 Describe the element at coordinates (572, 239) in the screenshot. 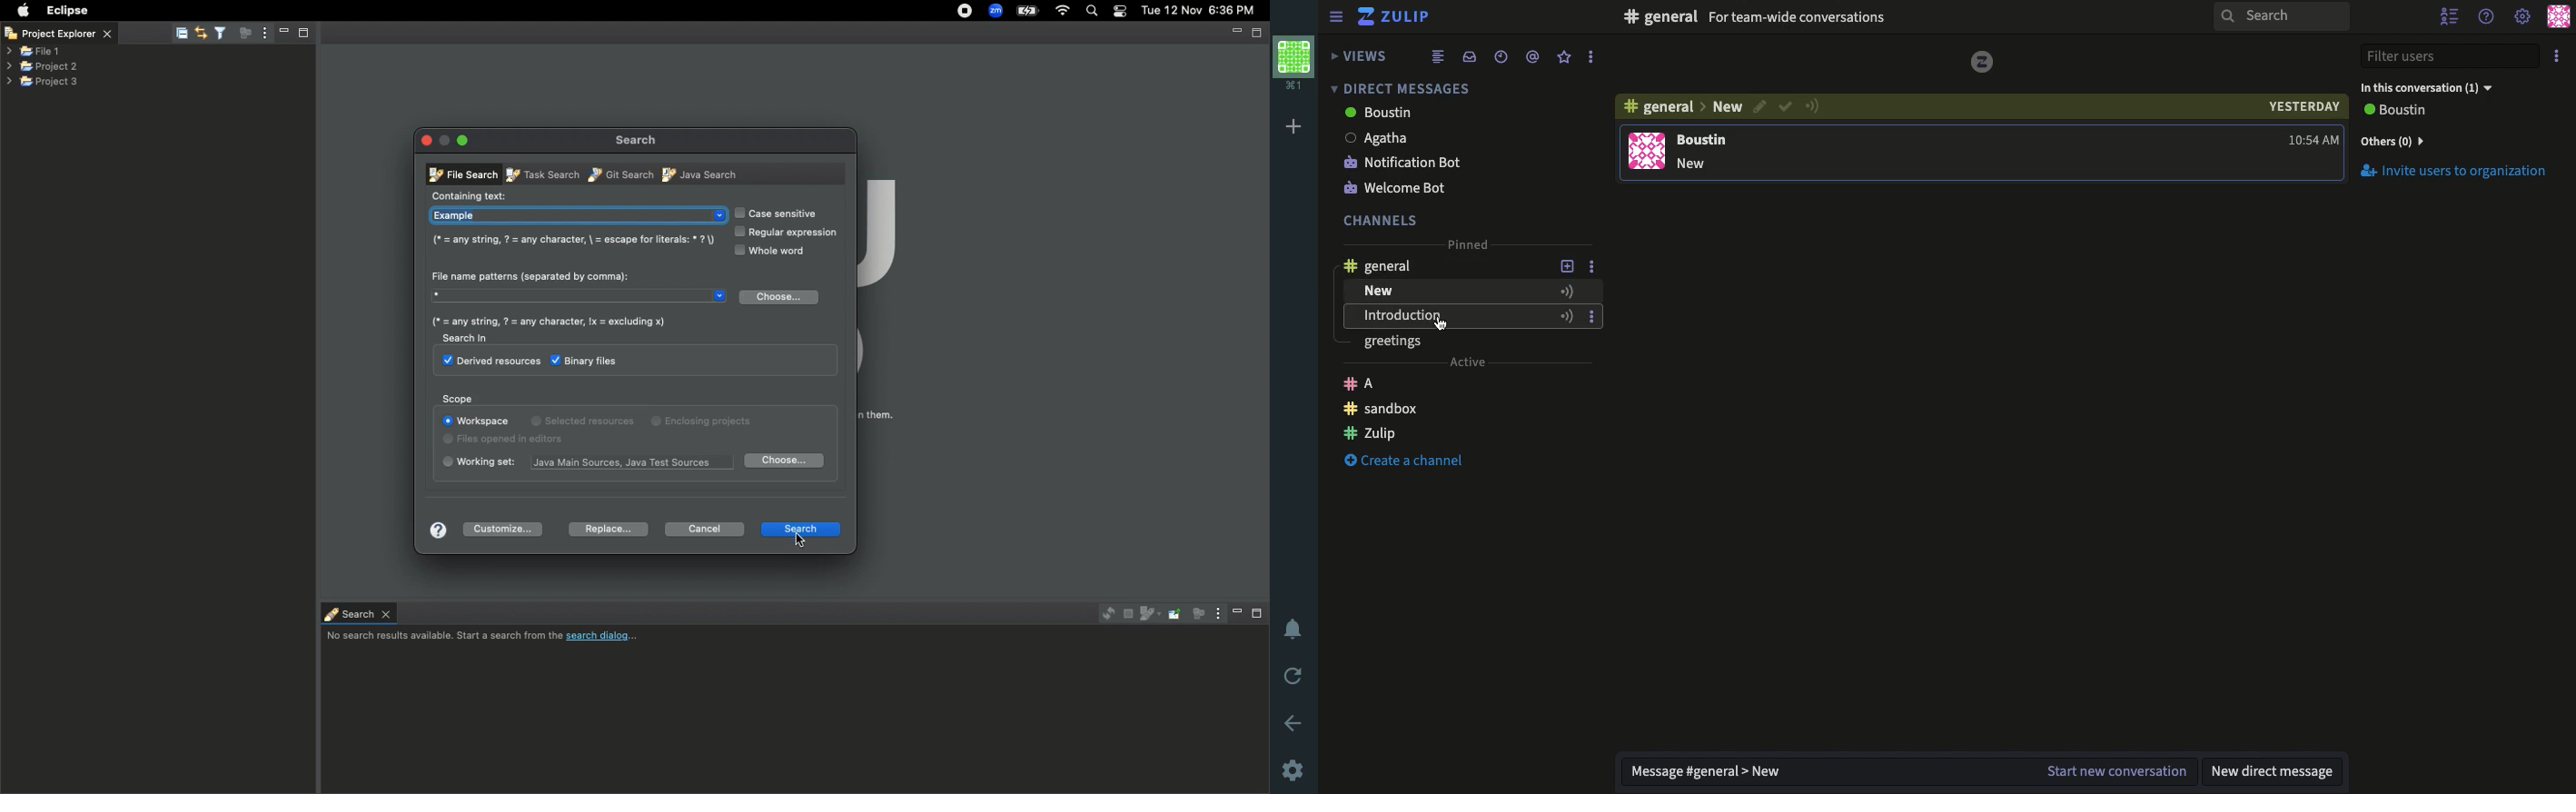

I see `Guide` at that location.